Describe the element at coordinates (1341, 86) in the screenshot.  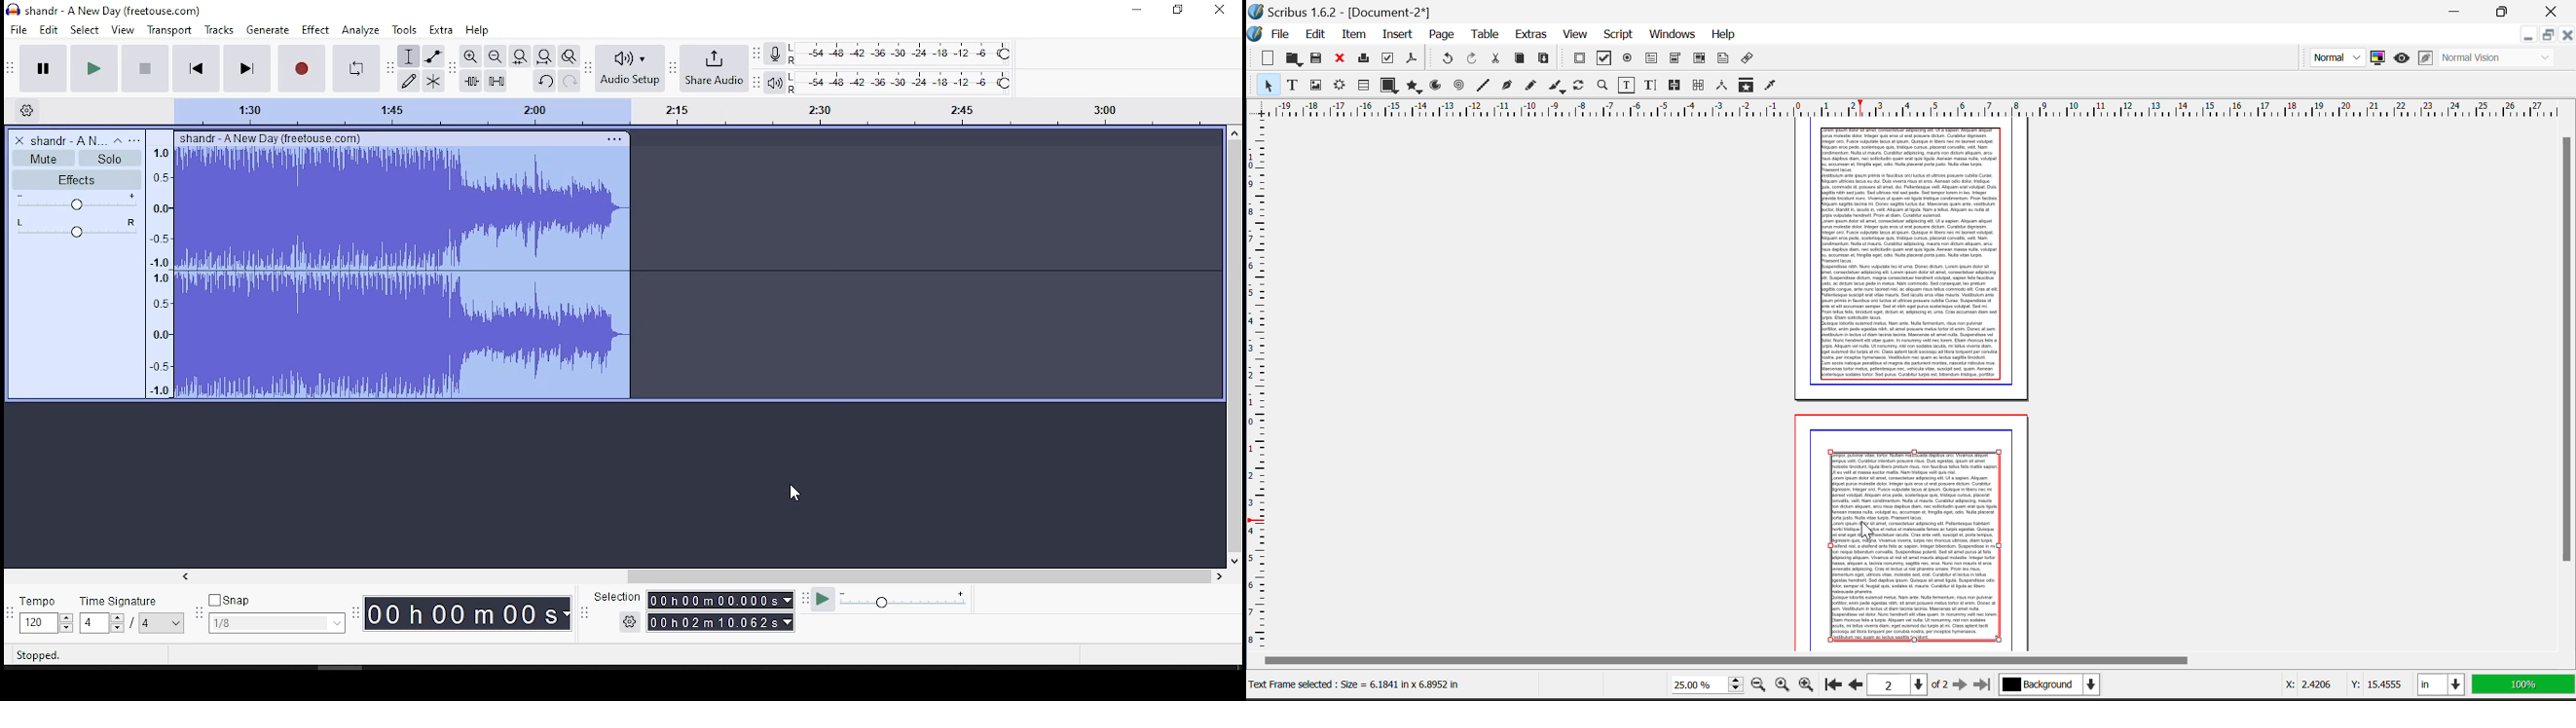
I see `Render Frames` at that location.